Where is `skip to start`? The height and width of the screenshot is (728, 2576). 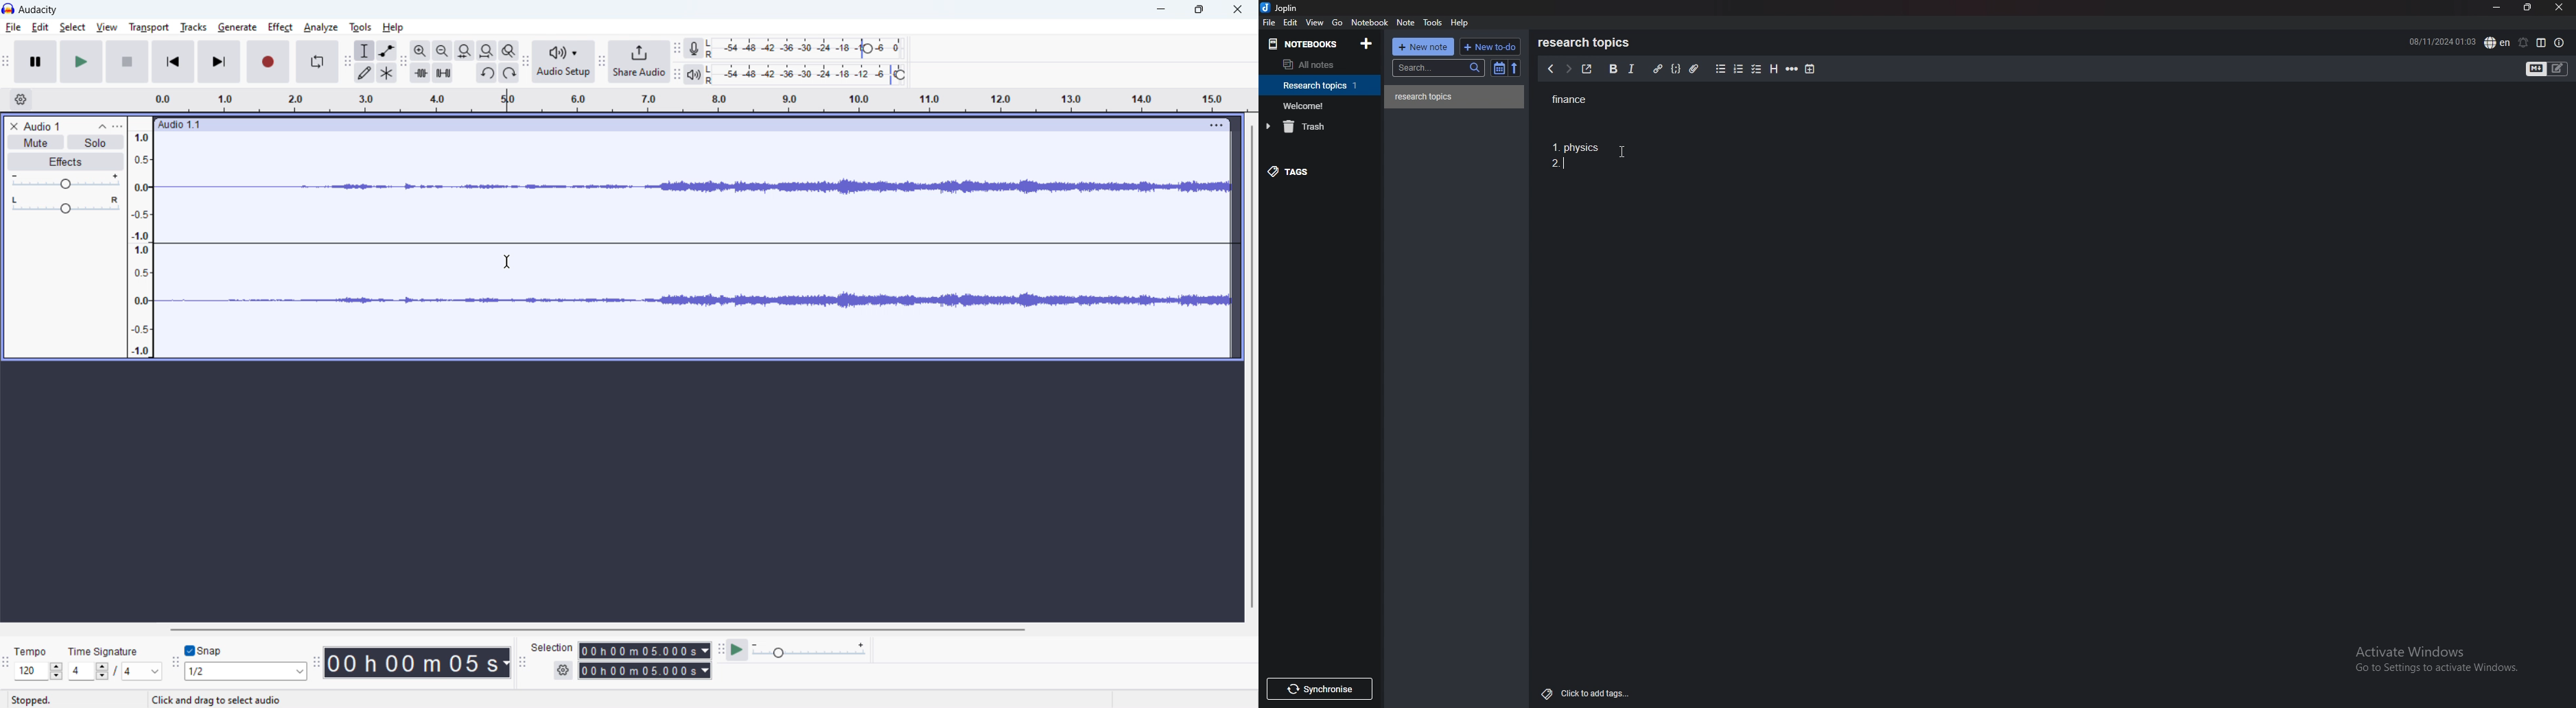
skip to start is located at coordinates (174, 61).